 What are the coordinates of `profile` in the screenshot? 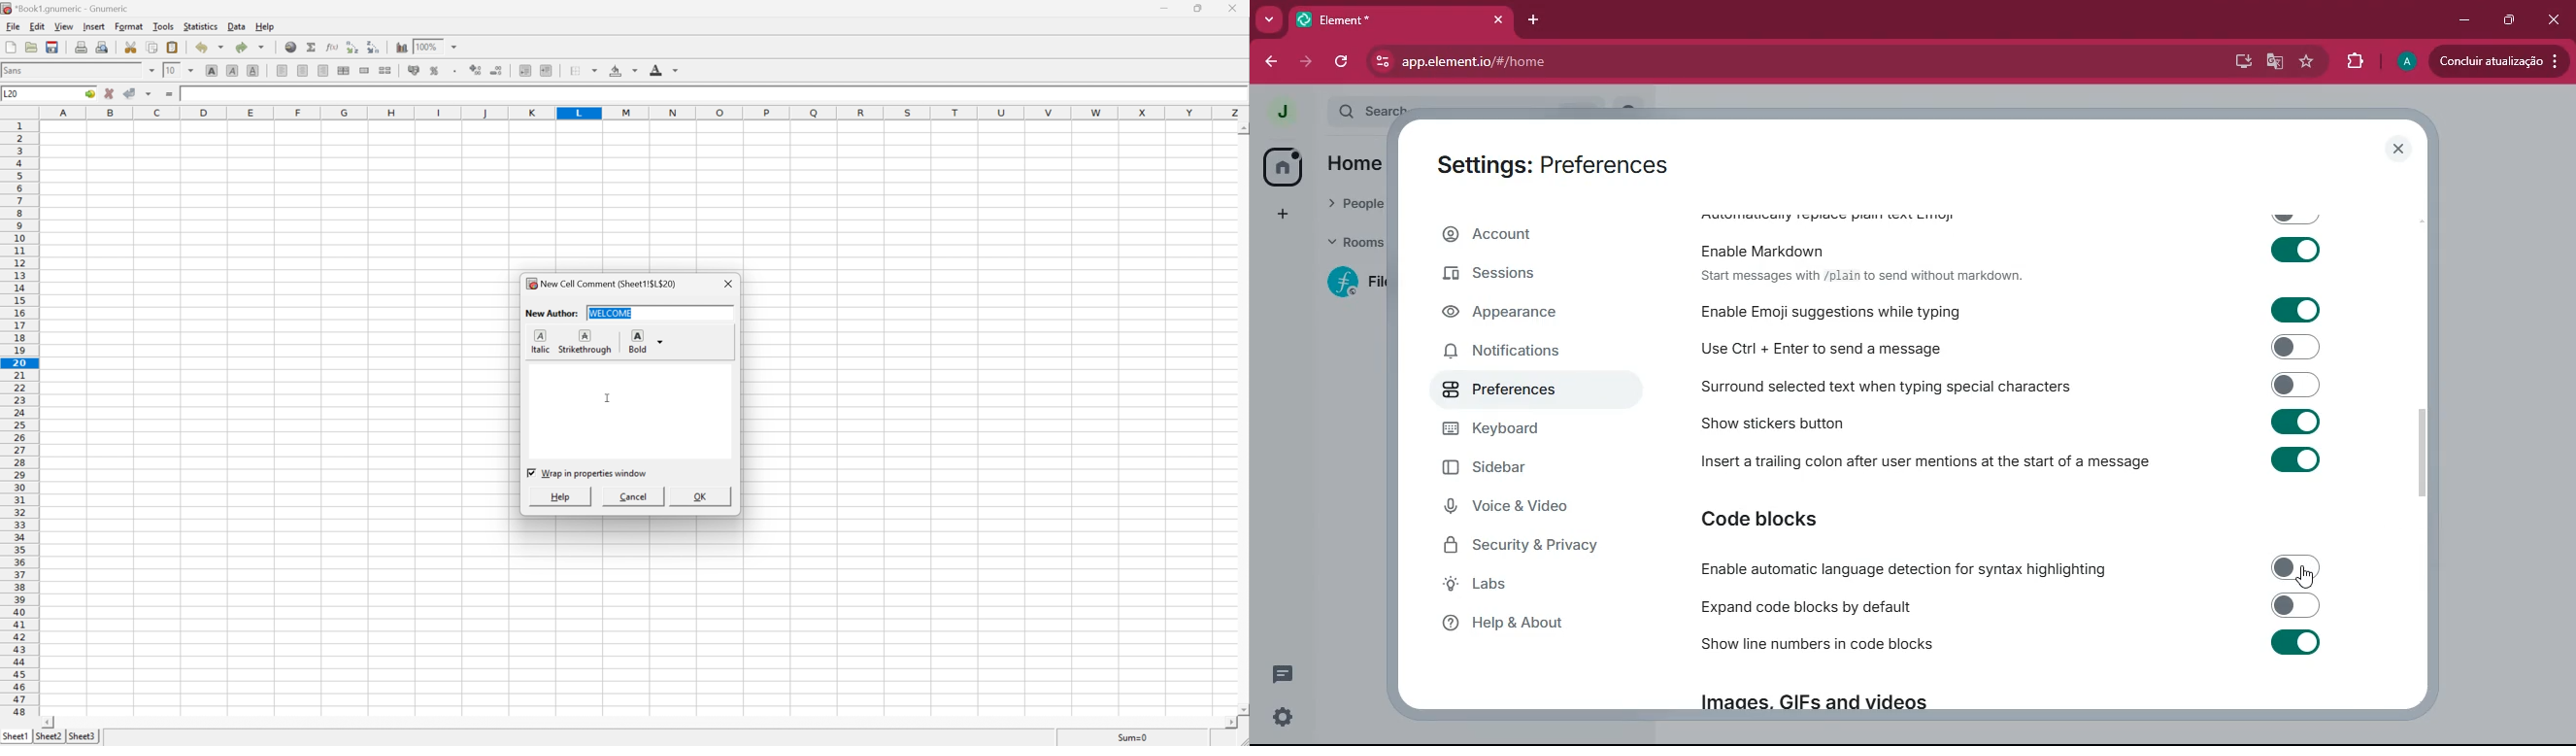 It's located at (2406, 62).